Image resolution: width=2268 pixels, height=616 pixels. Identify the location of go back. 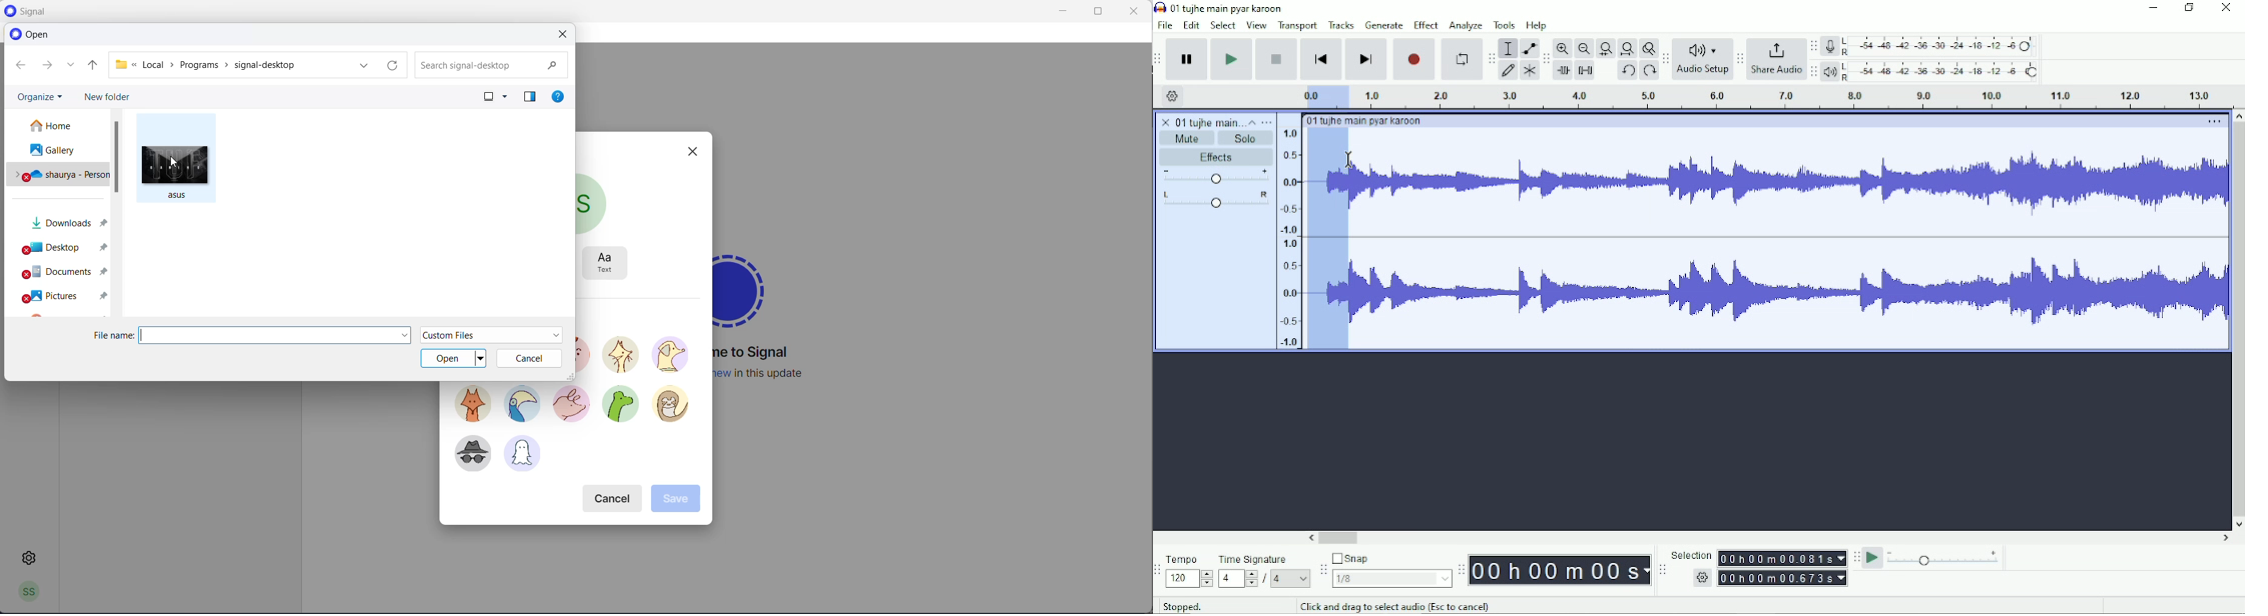
(21, 67).